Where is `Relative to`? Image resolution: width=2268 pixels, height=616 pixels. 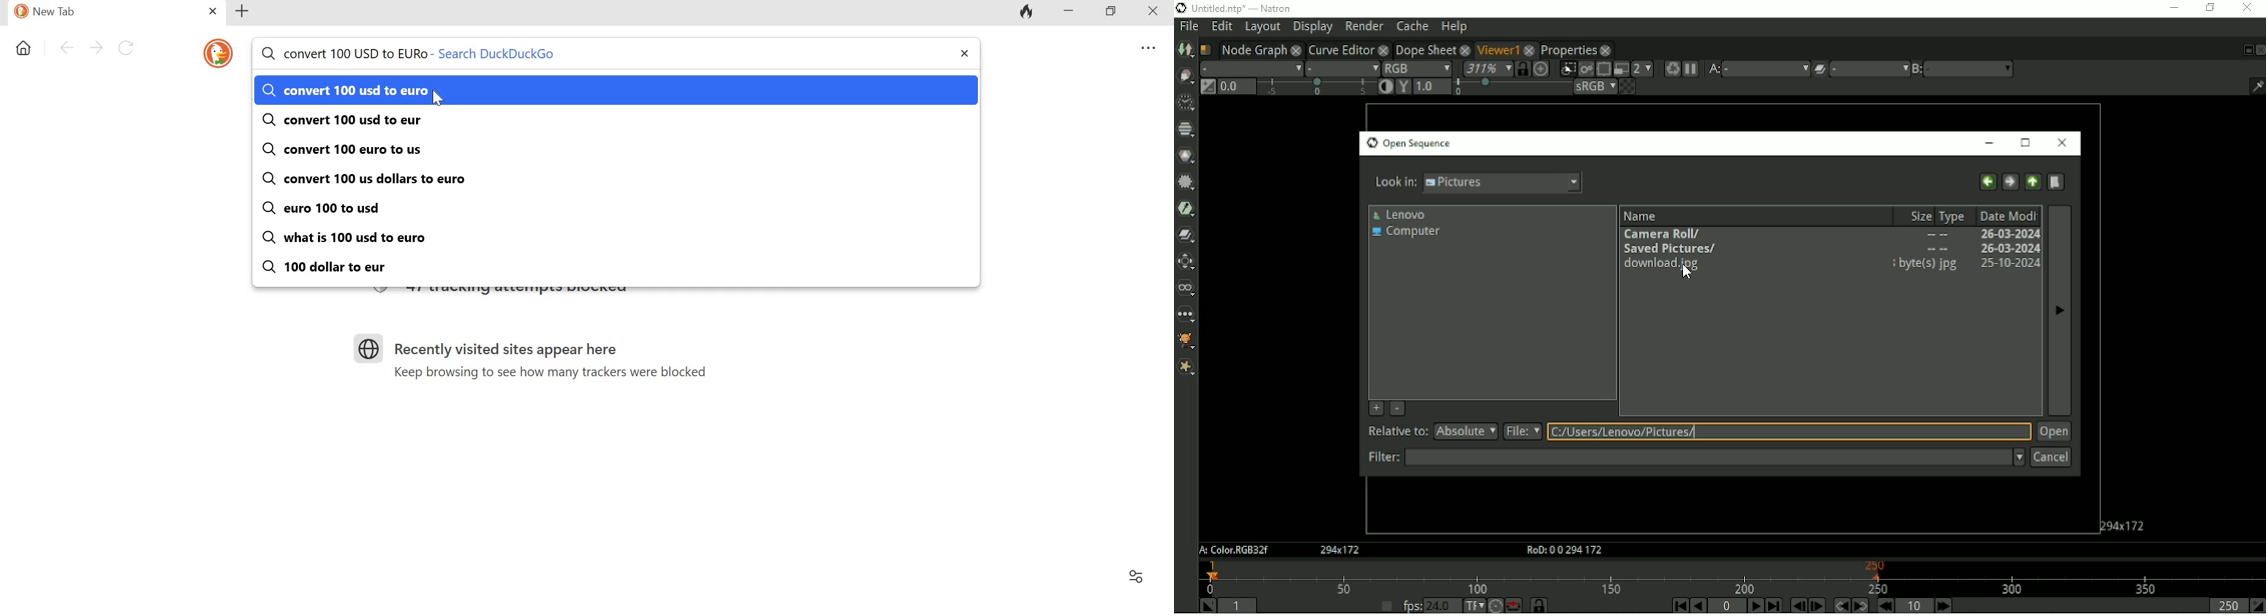
Relative to is located at coordinates (1789, 433).